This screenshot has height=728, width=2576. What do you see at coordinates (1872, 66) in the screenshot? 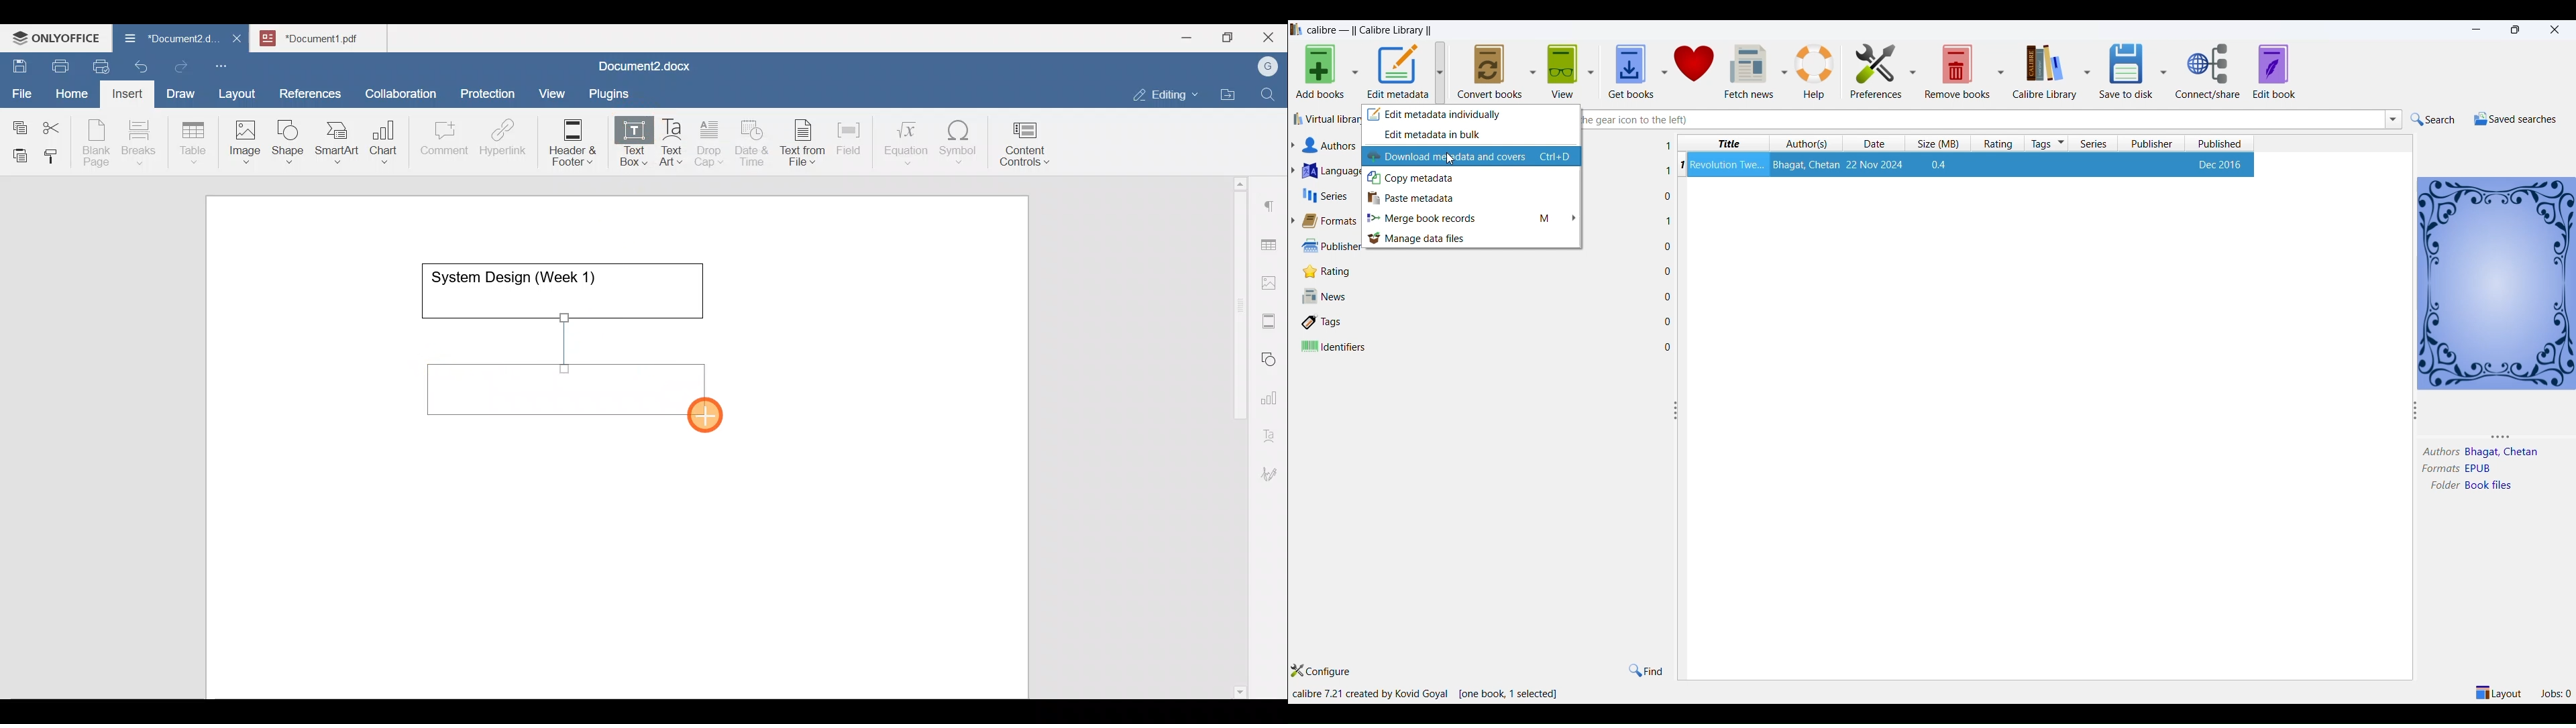
I see `preferences` at bounding box center [1872, 66].